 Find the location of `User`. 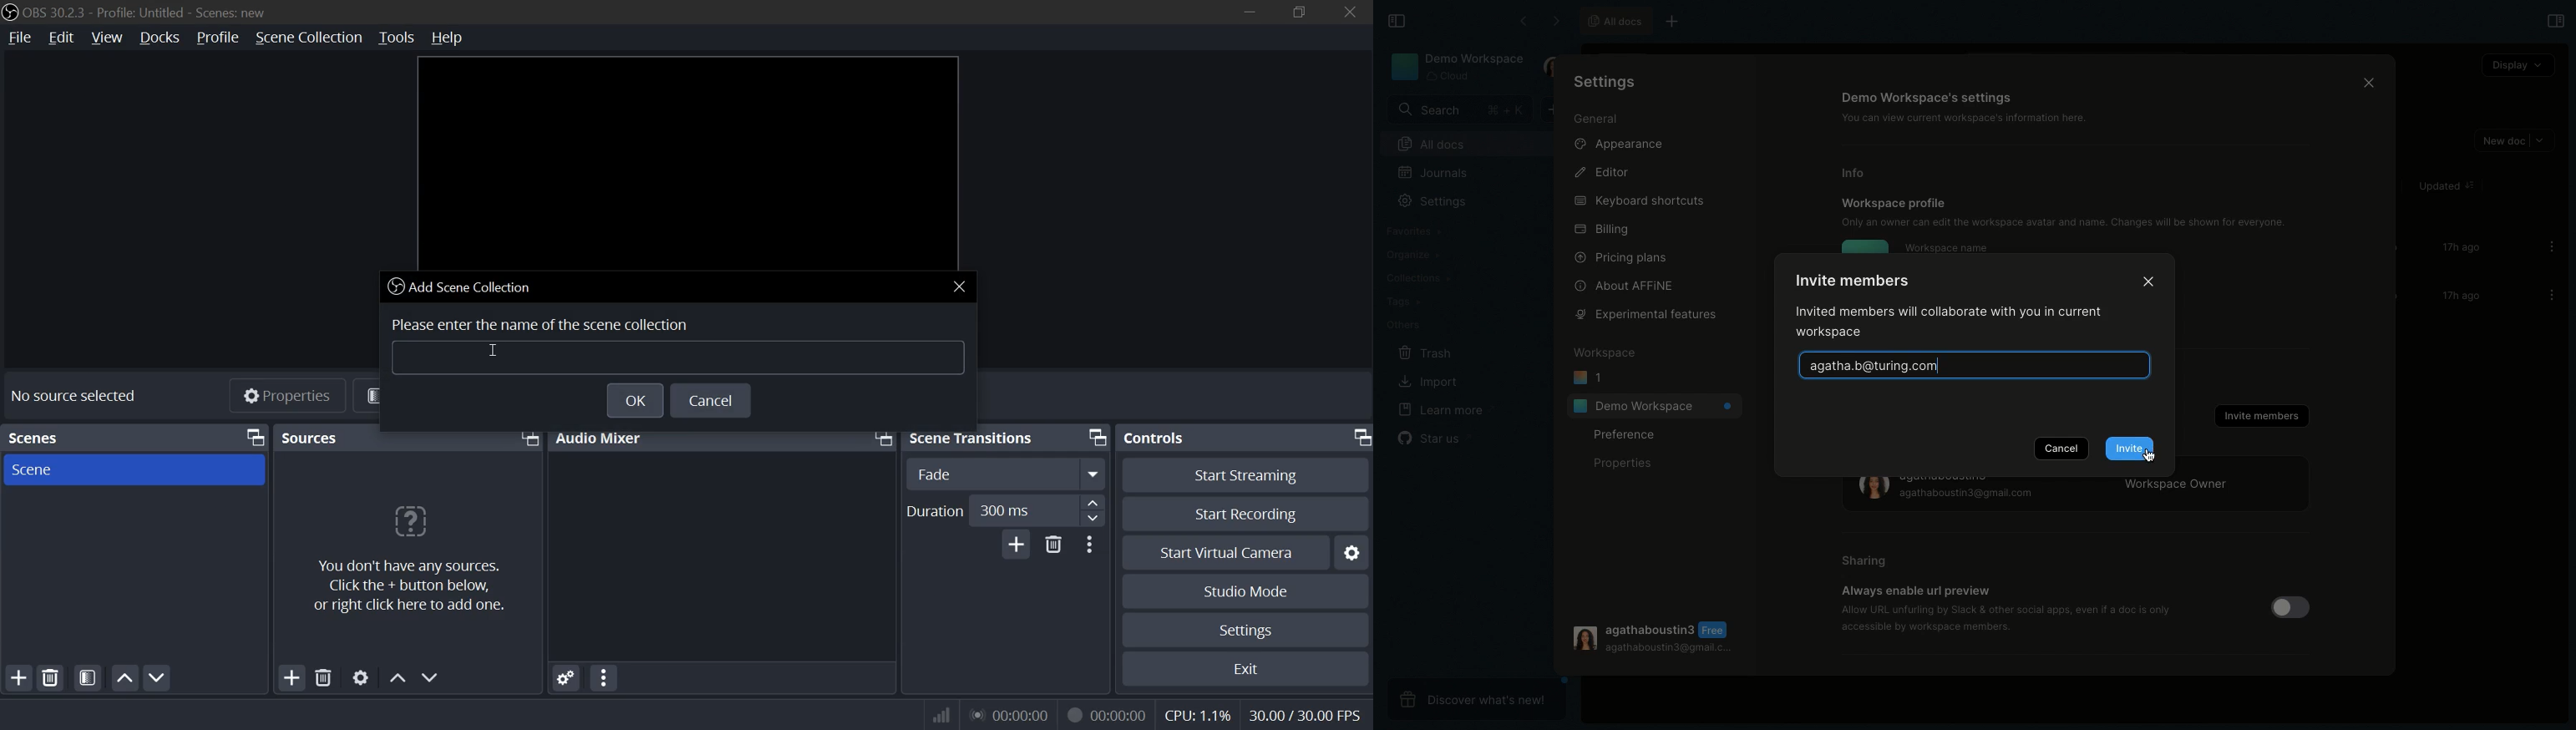

User is located at coordinates (1552, 68).